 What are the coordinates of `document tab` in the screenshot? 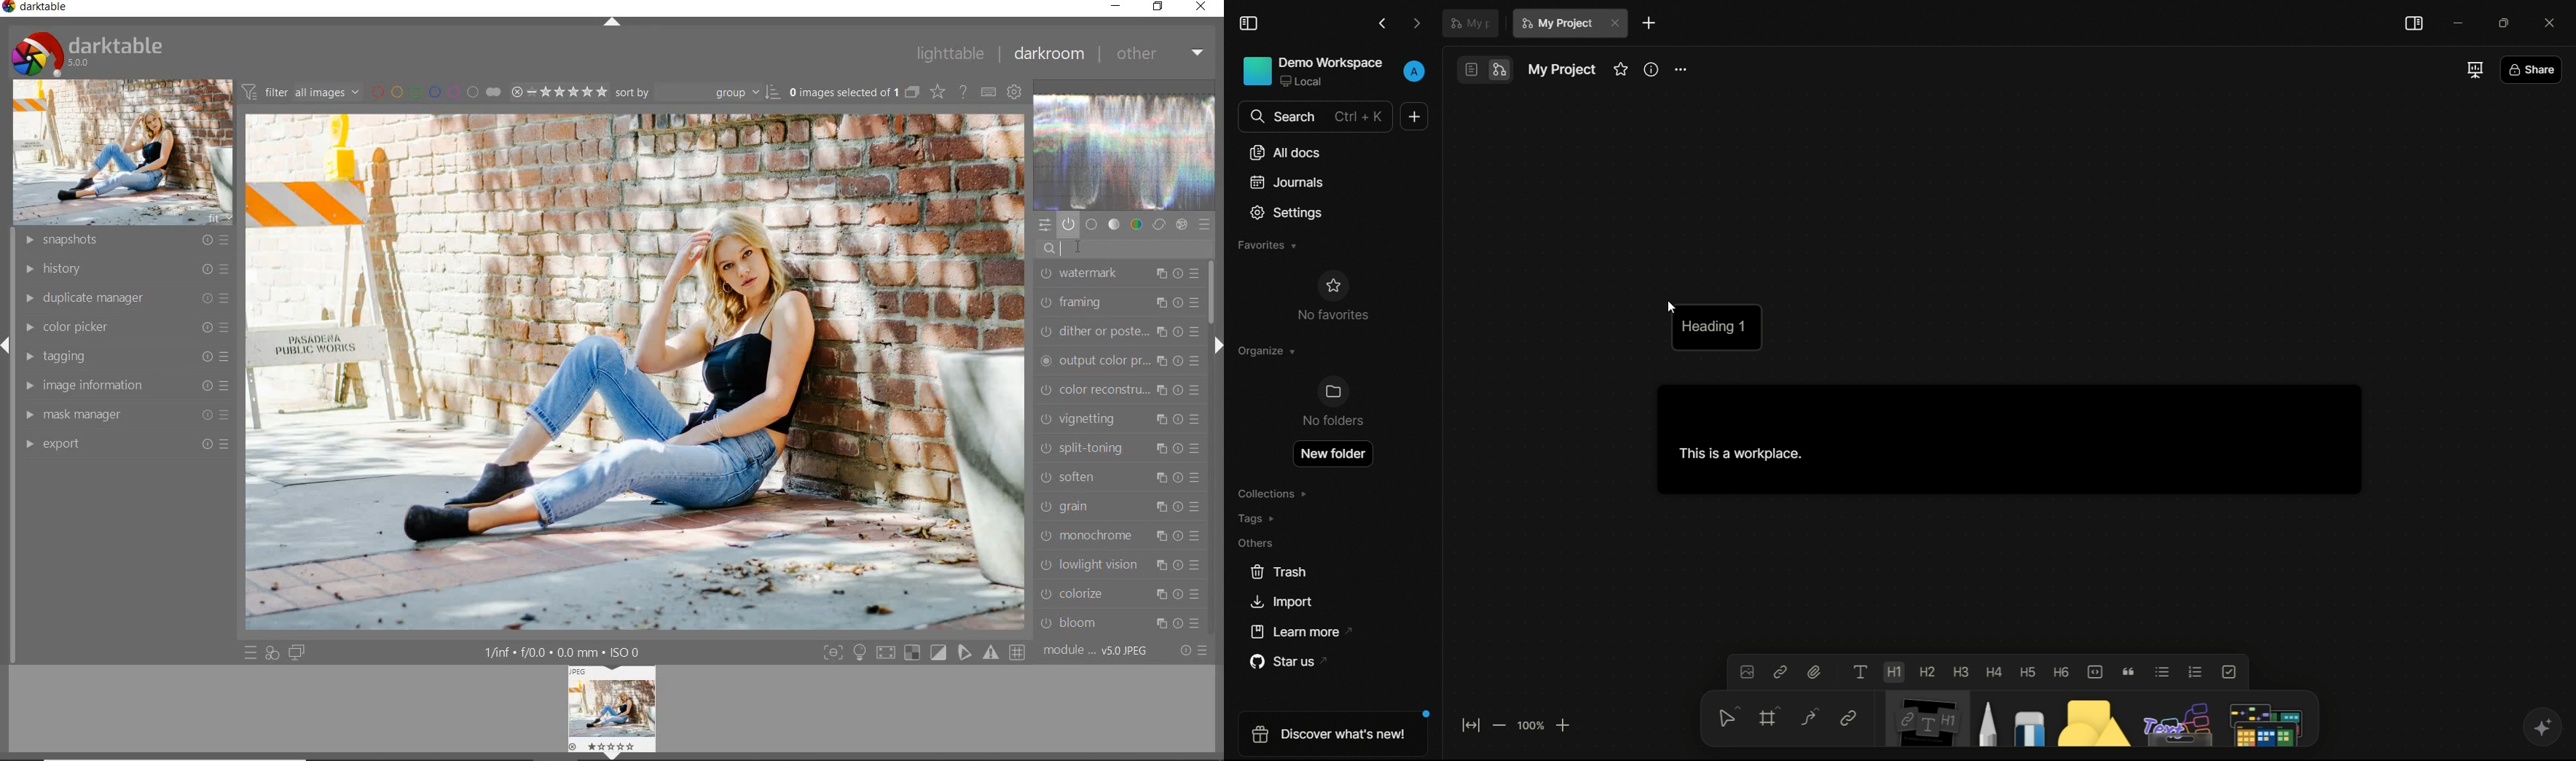 It's located at (1470, 22).